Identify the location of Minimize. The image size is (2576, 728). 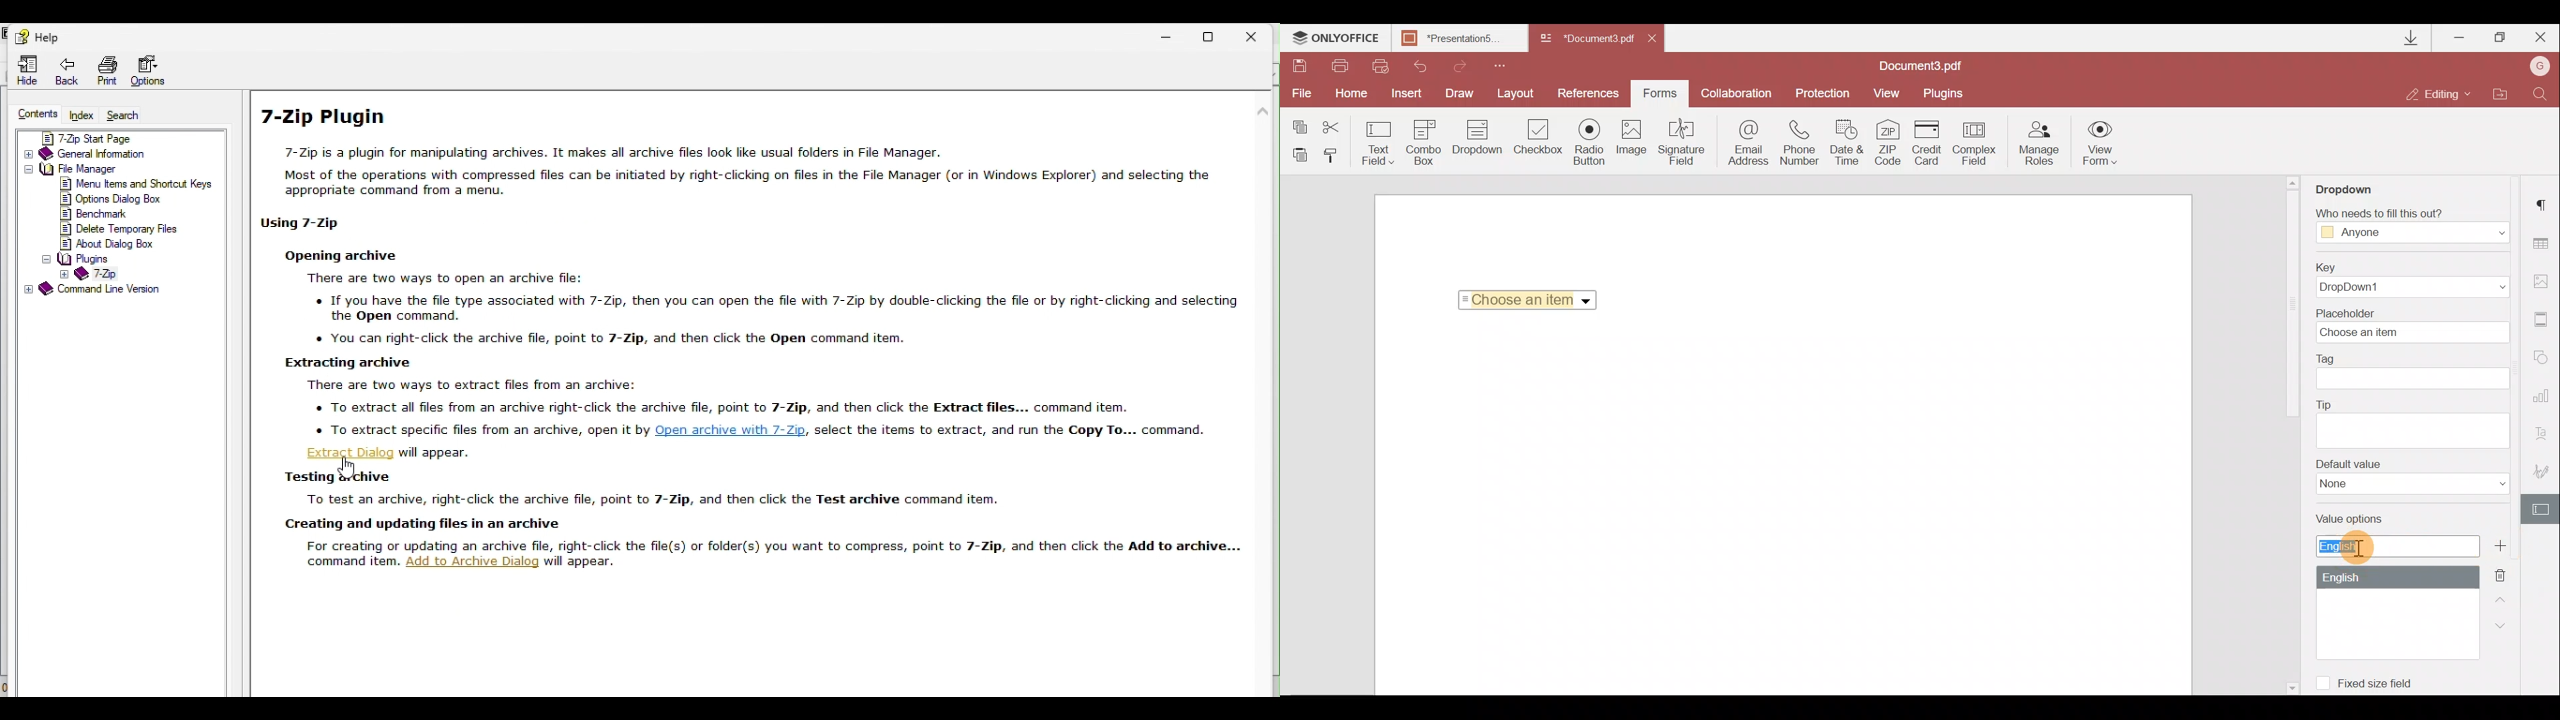
(2461, 35).